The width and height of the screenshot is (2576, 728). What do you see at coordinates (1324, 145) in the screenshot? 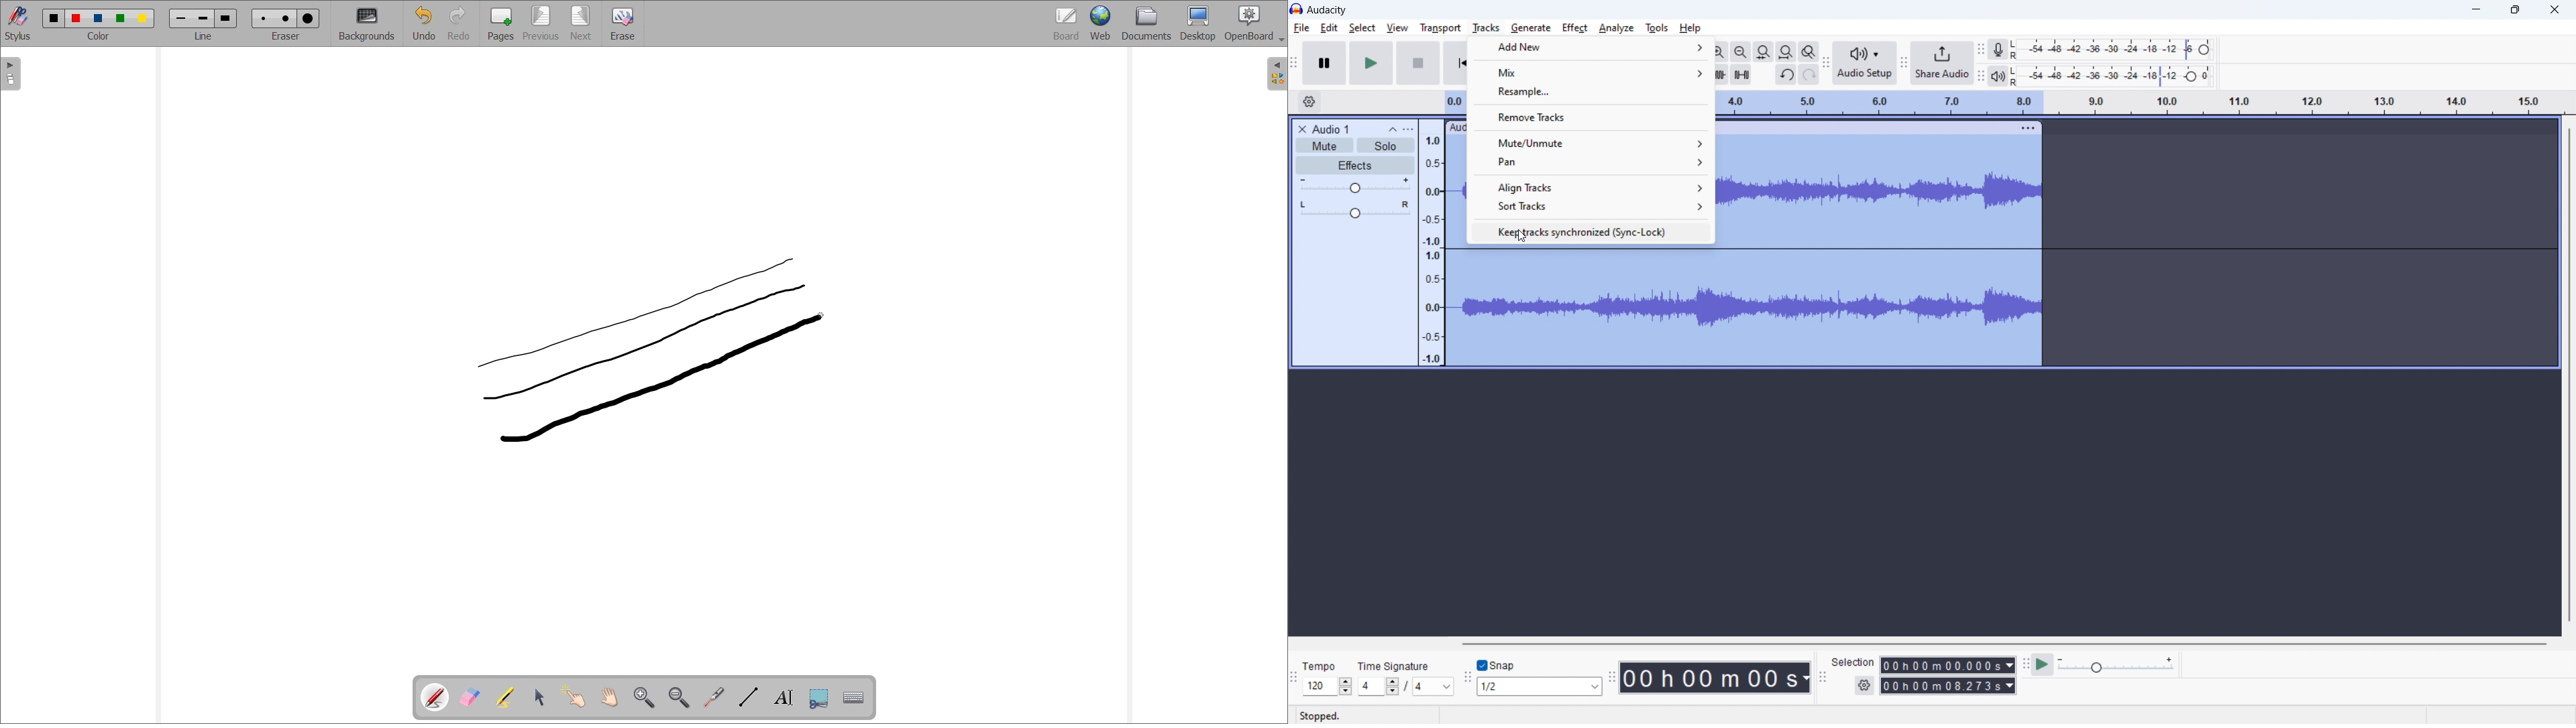
I see `mute` at bounding box center [1324, 145].